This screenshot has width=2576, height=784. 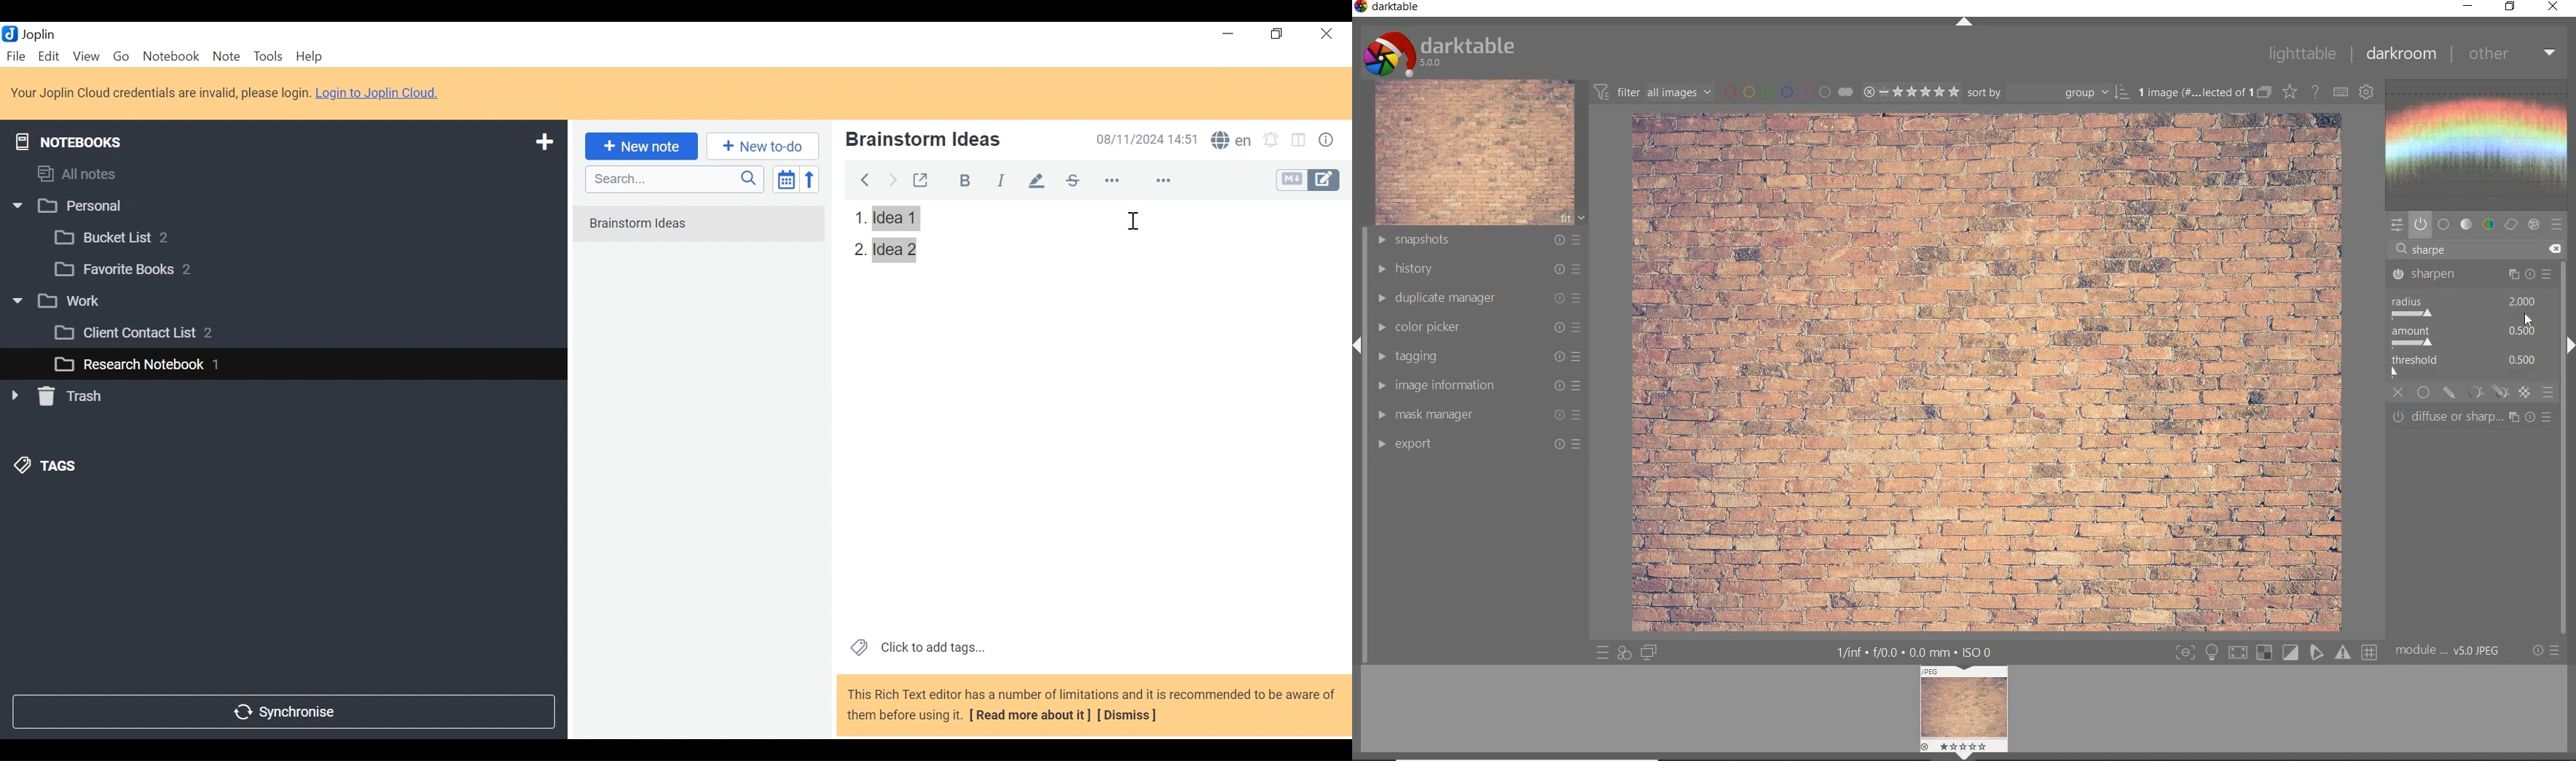 What do you see at coordinates (2289, 91) in the screenshot?
I see `change type of overlay` at bounding box center [2289, 91].